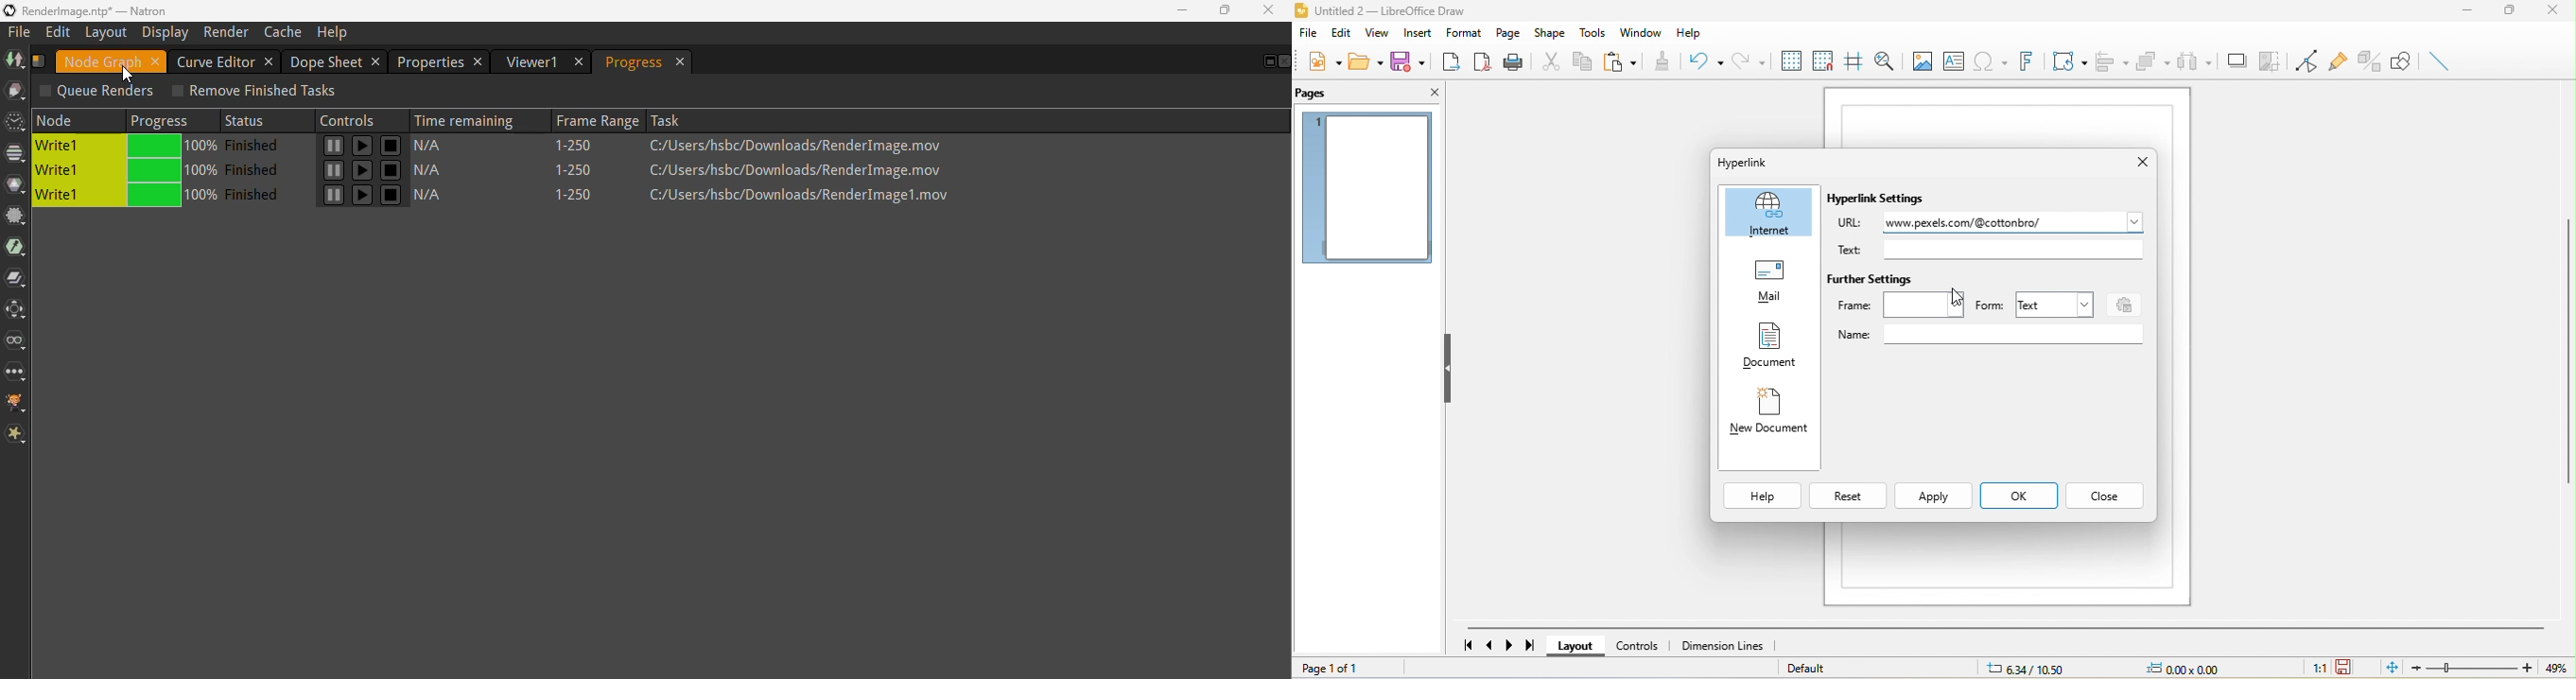 The height and width of the screenshot is (700, 2576). I want to click on Untitled 2 — LibreOffice Draw, so click(1398, 10).